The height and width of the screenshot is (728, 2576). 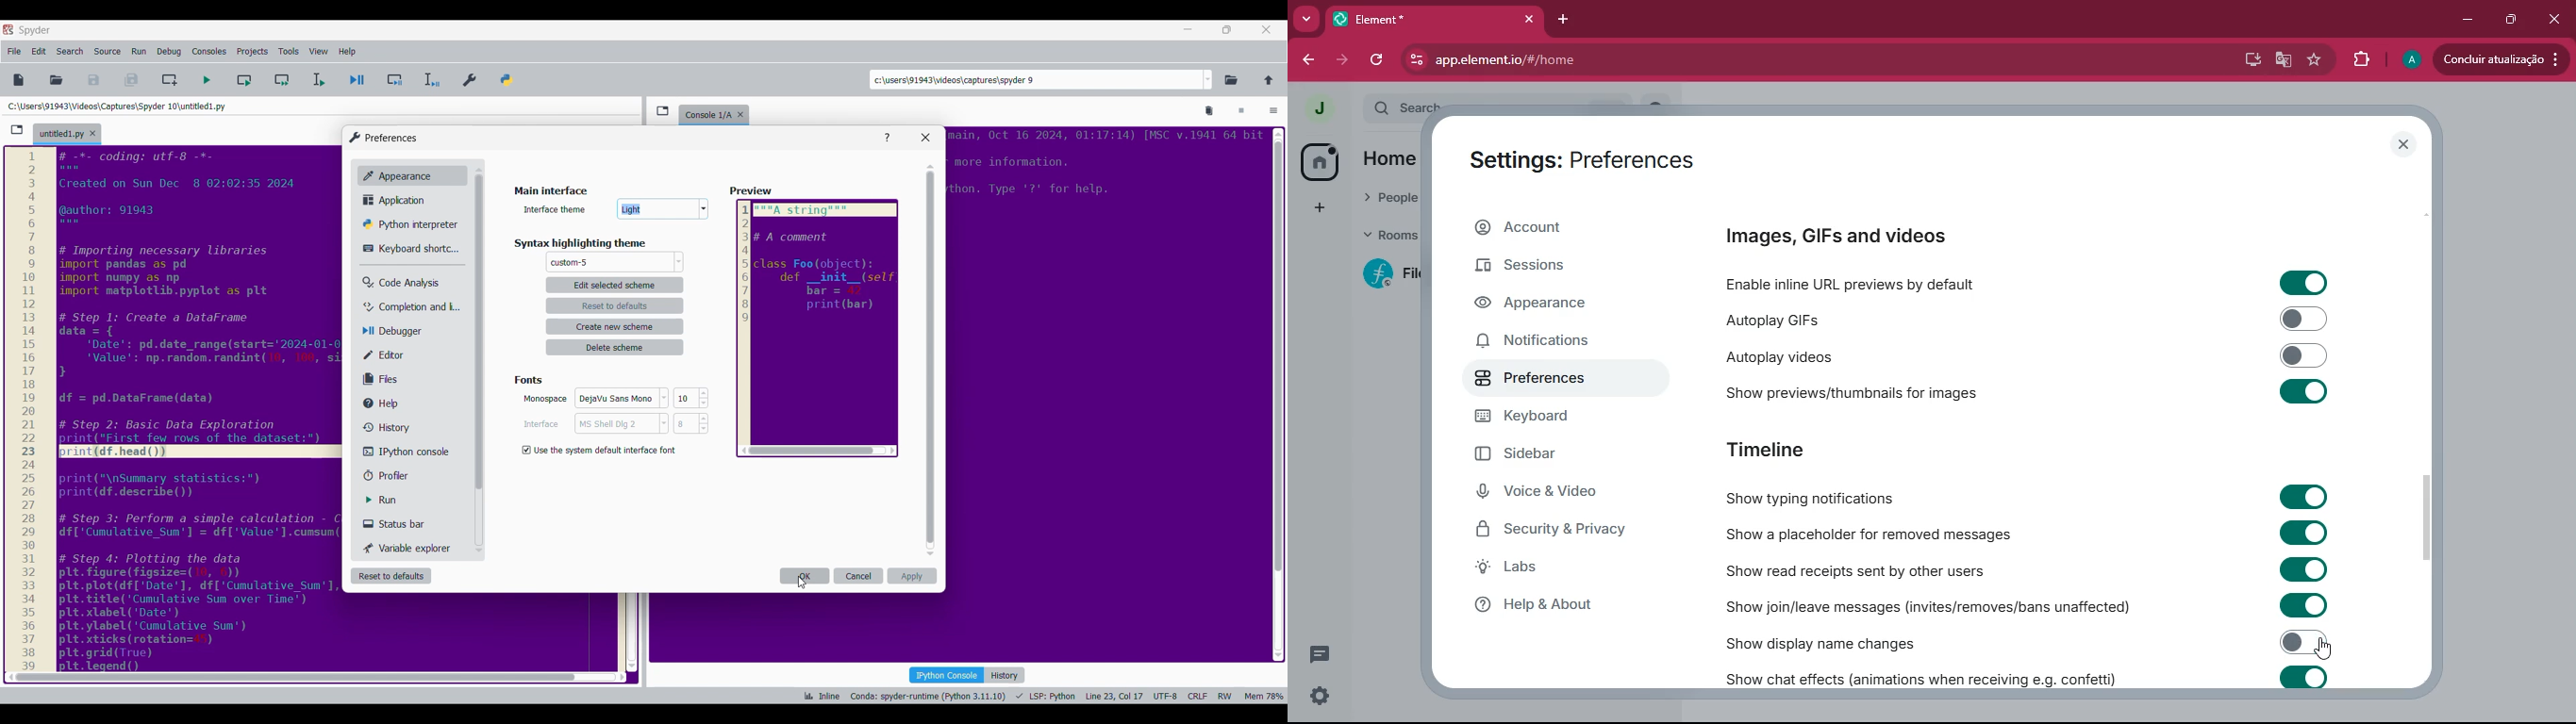 What do you see at coordinates (393, 355) in the screenshot?
I see `Editor` at bounding box center [393, 355].